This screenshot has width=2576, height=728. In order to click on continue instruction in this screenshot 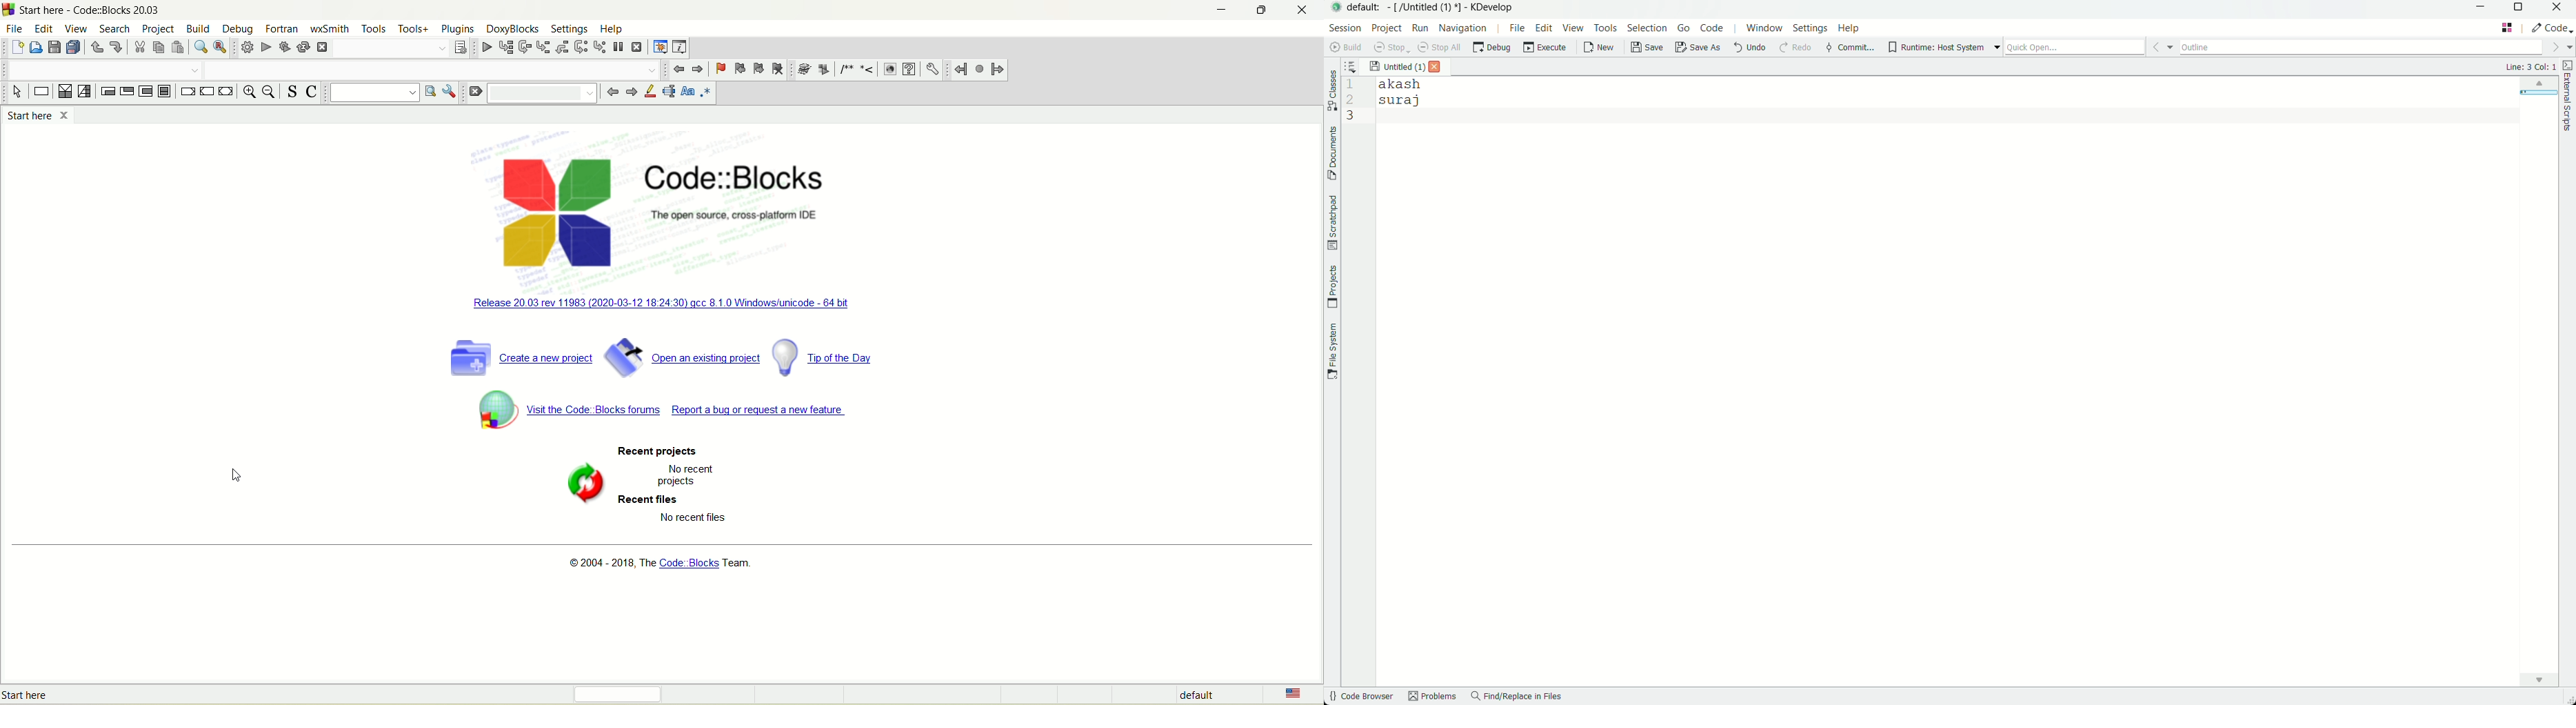, I will do `click(208, 93)`.